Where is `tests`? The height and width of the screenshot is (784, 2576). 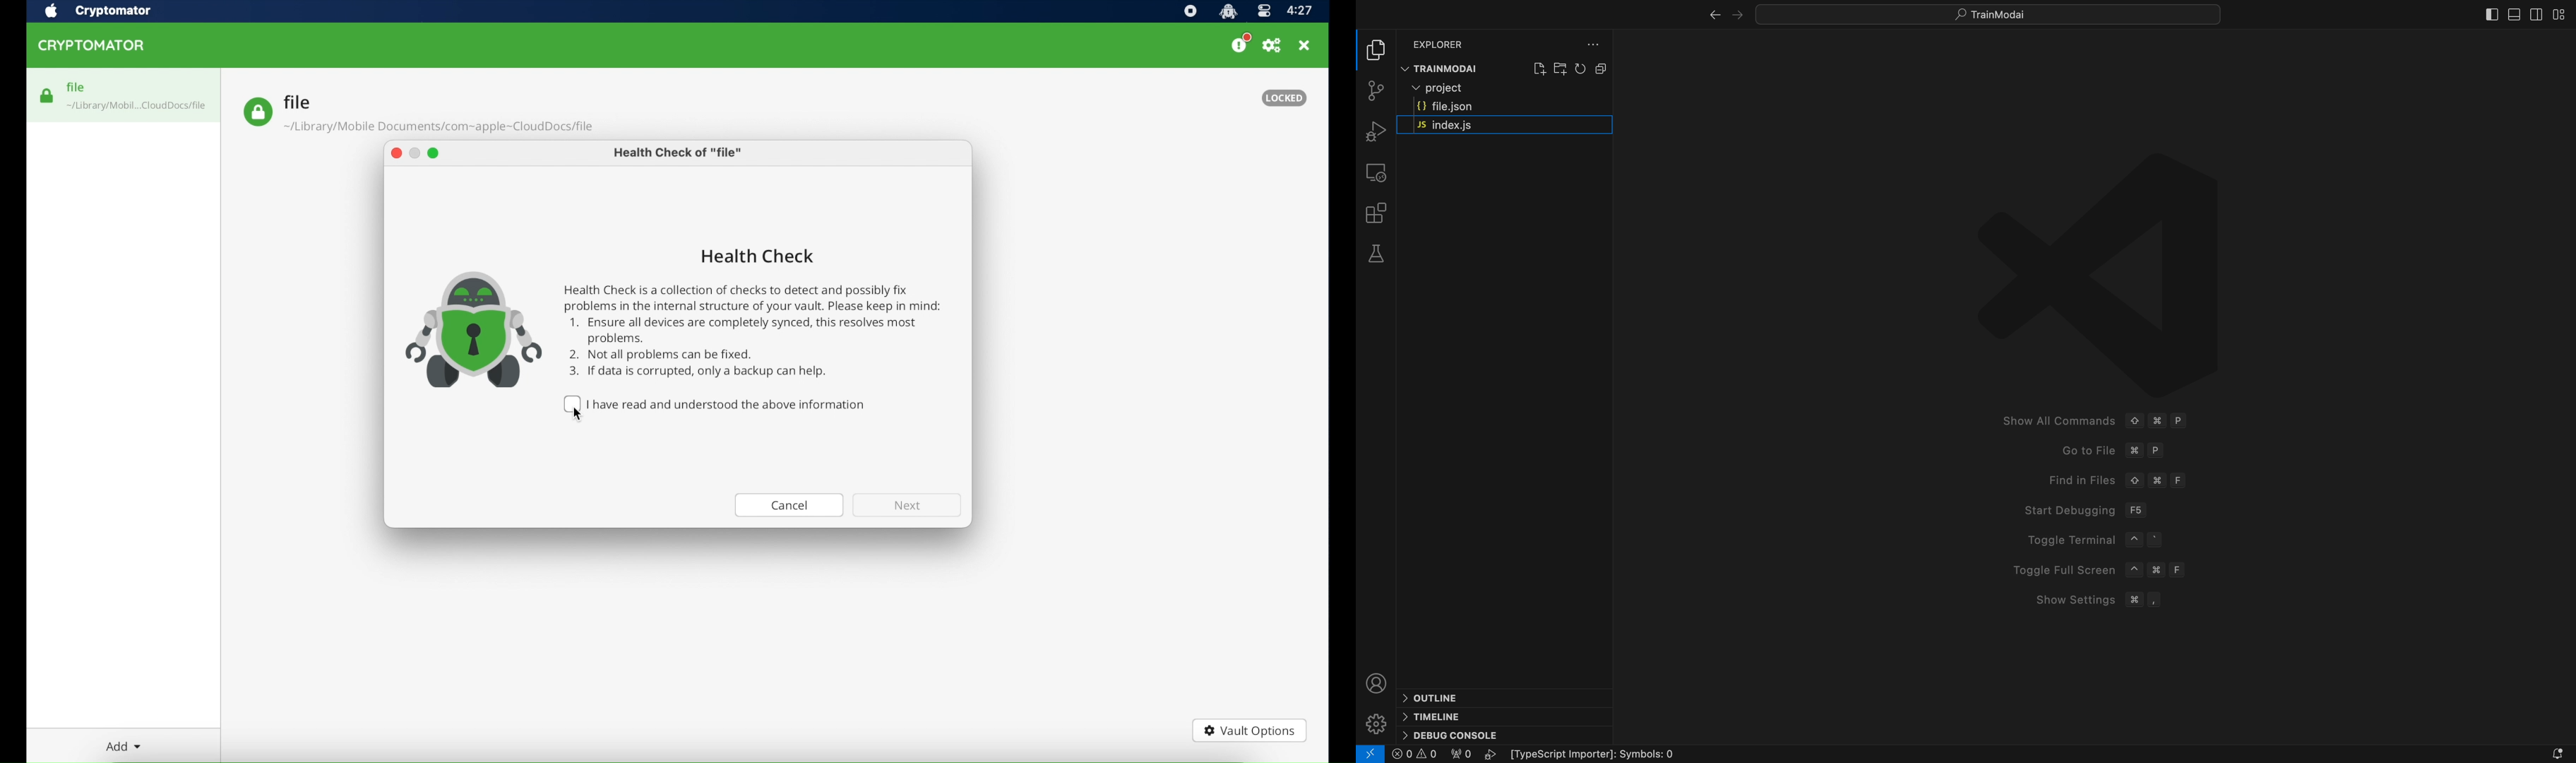 tests is located at coordinates (1376, 251).